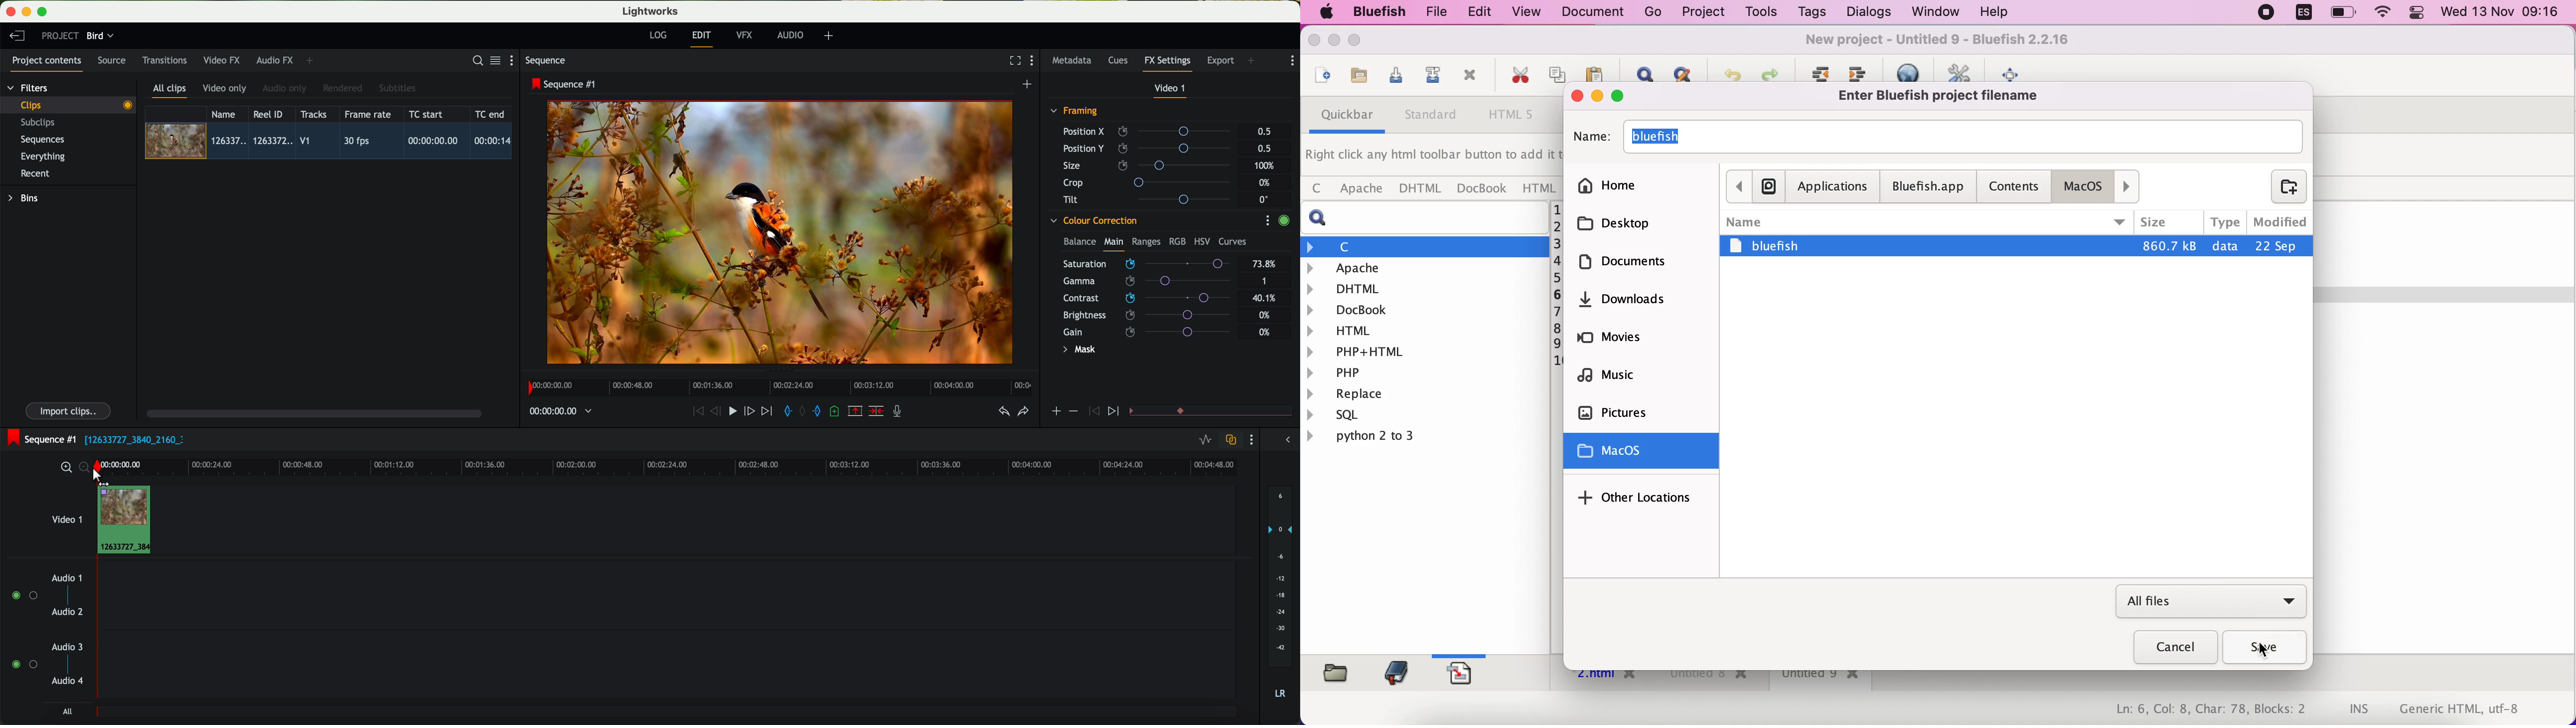 The width and height of the screenshot is (2576, 728). Describe the element at coordinates (2502, 13) in the screenshot. I see `time and date` at that location.